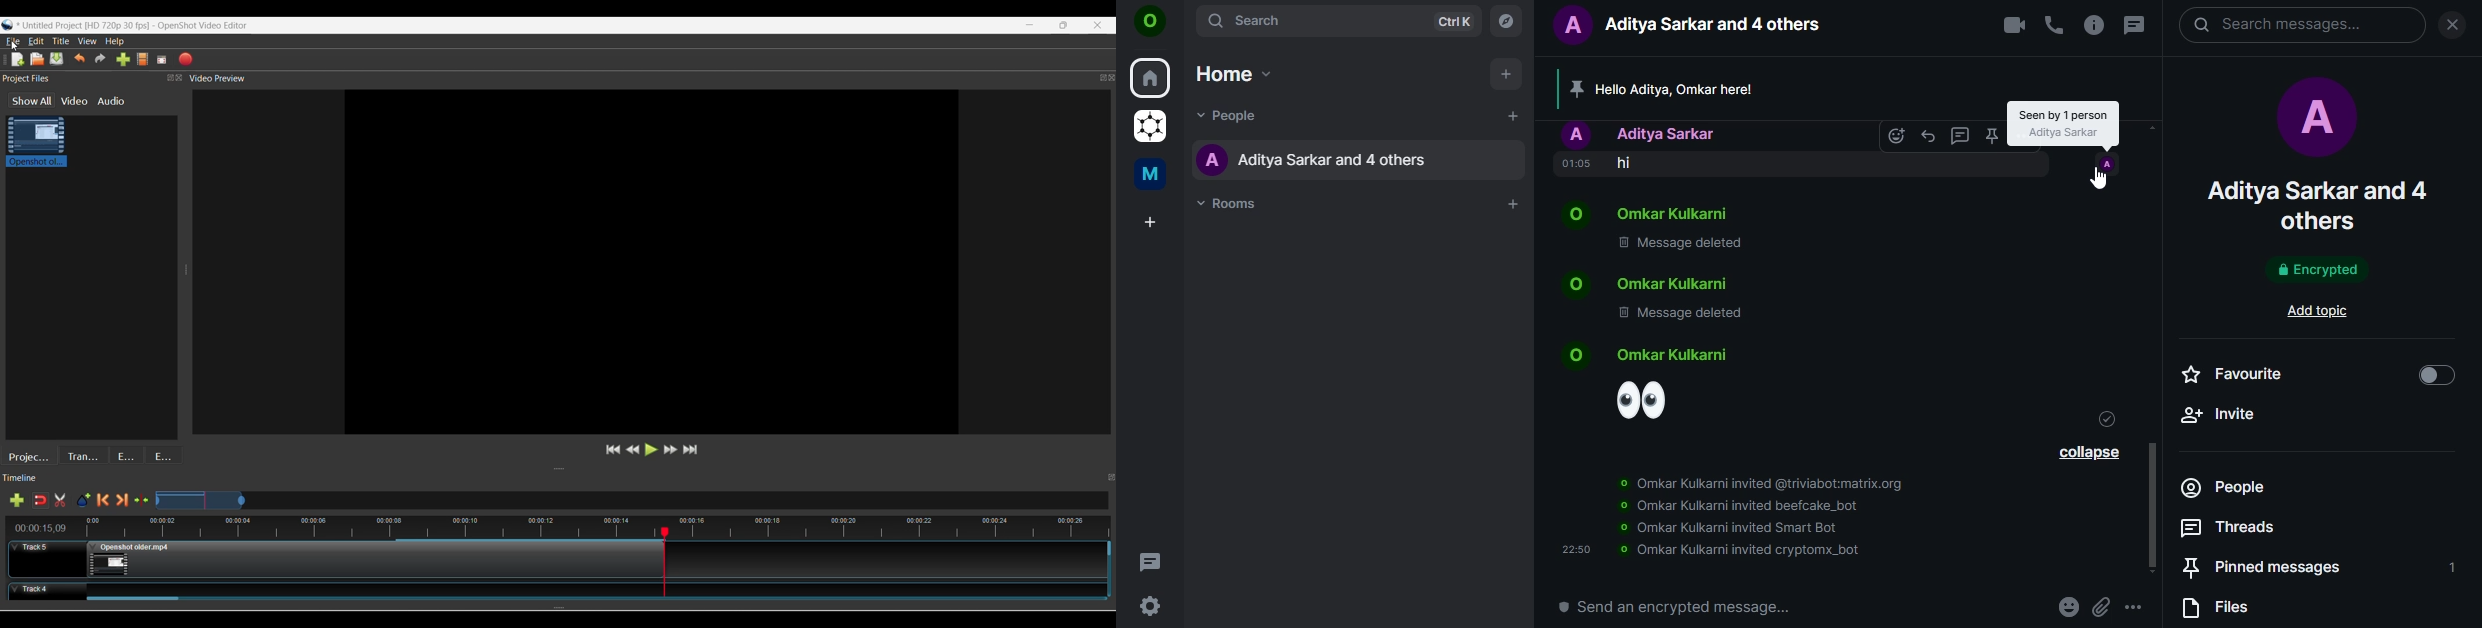 The width and height of the screenshot is (2492, 644). I want to click on Software logo, so click(8, 25).